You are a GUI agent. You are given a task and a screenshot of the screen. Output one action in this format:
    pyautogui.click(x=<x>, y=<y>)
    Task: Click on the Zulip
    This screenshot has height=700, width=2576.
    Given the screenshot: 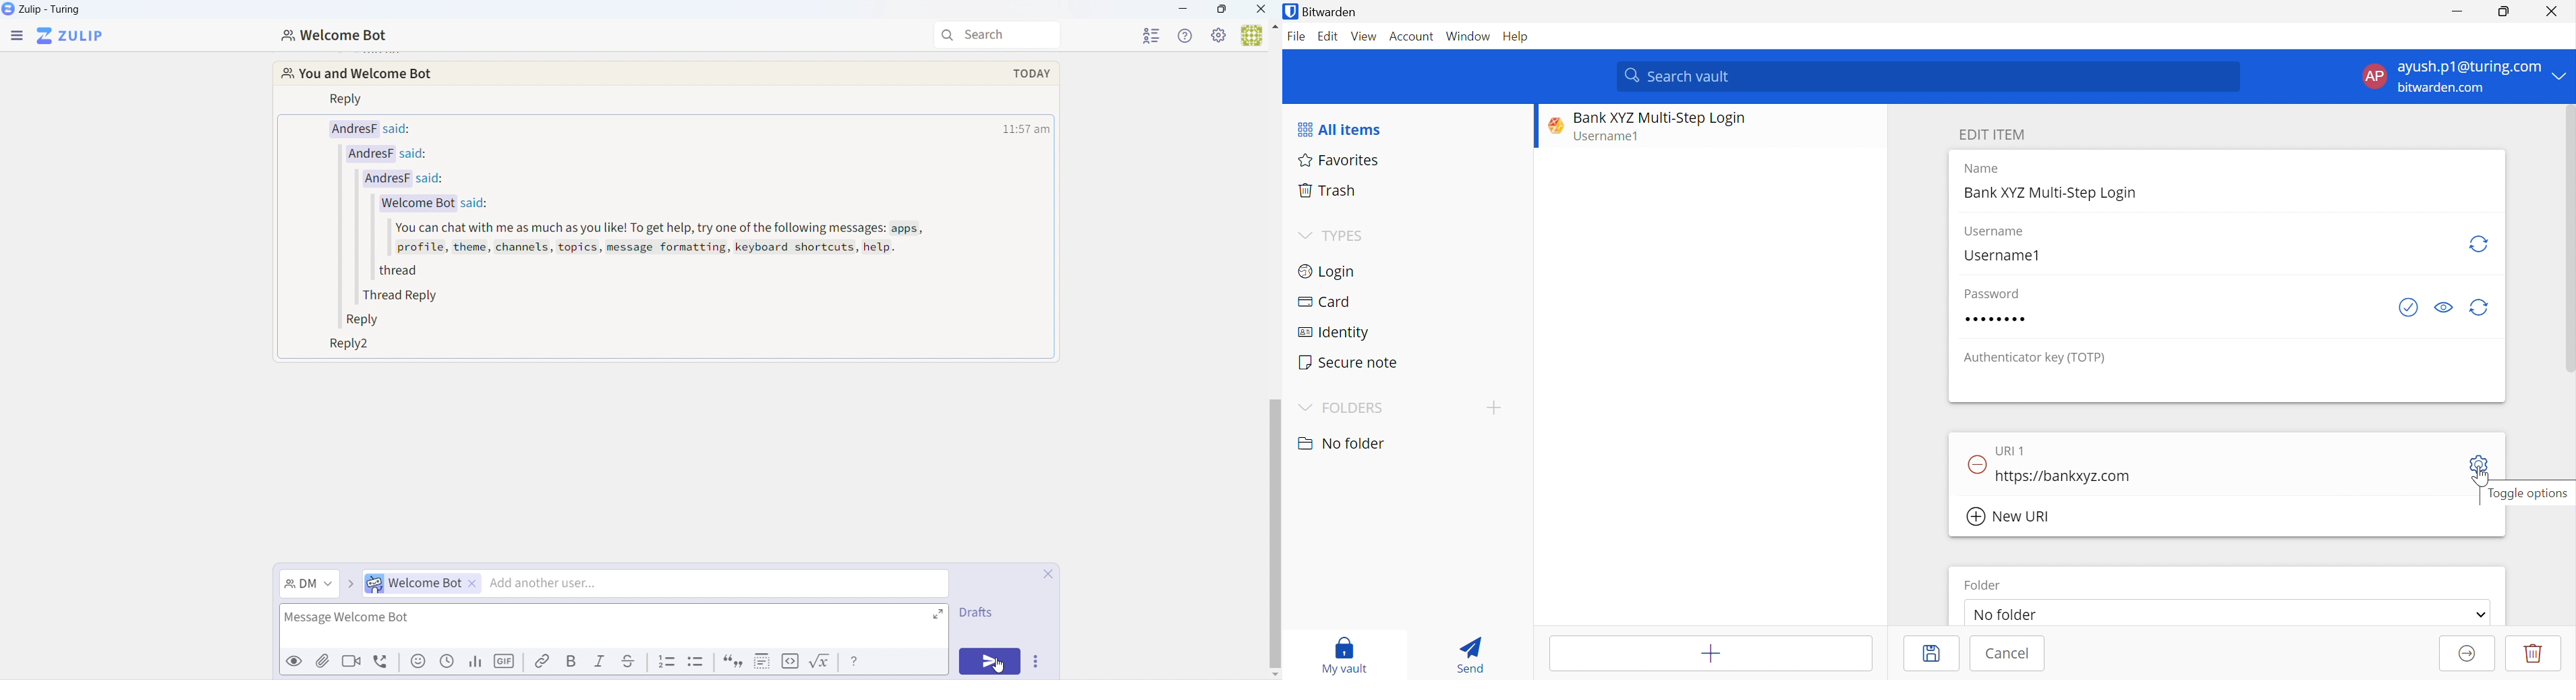 What is the action you would take?
    pyautogui.click(x=49, y=11)
    